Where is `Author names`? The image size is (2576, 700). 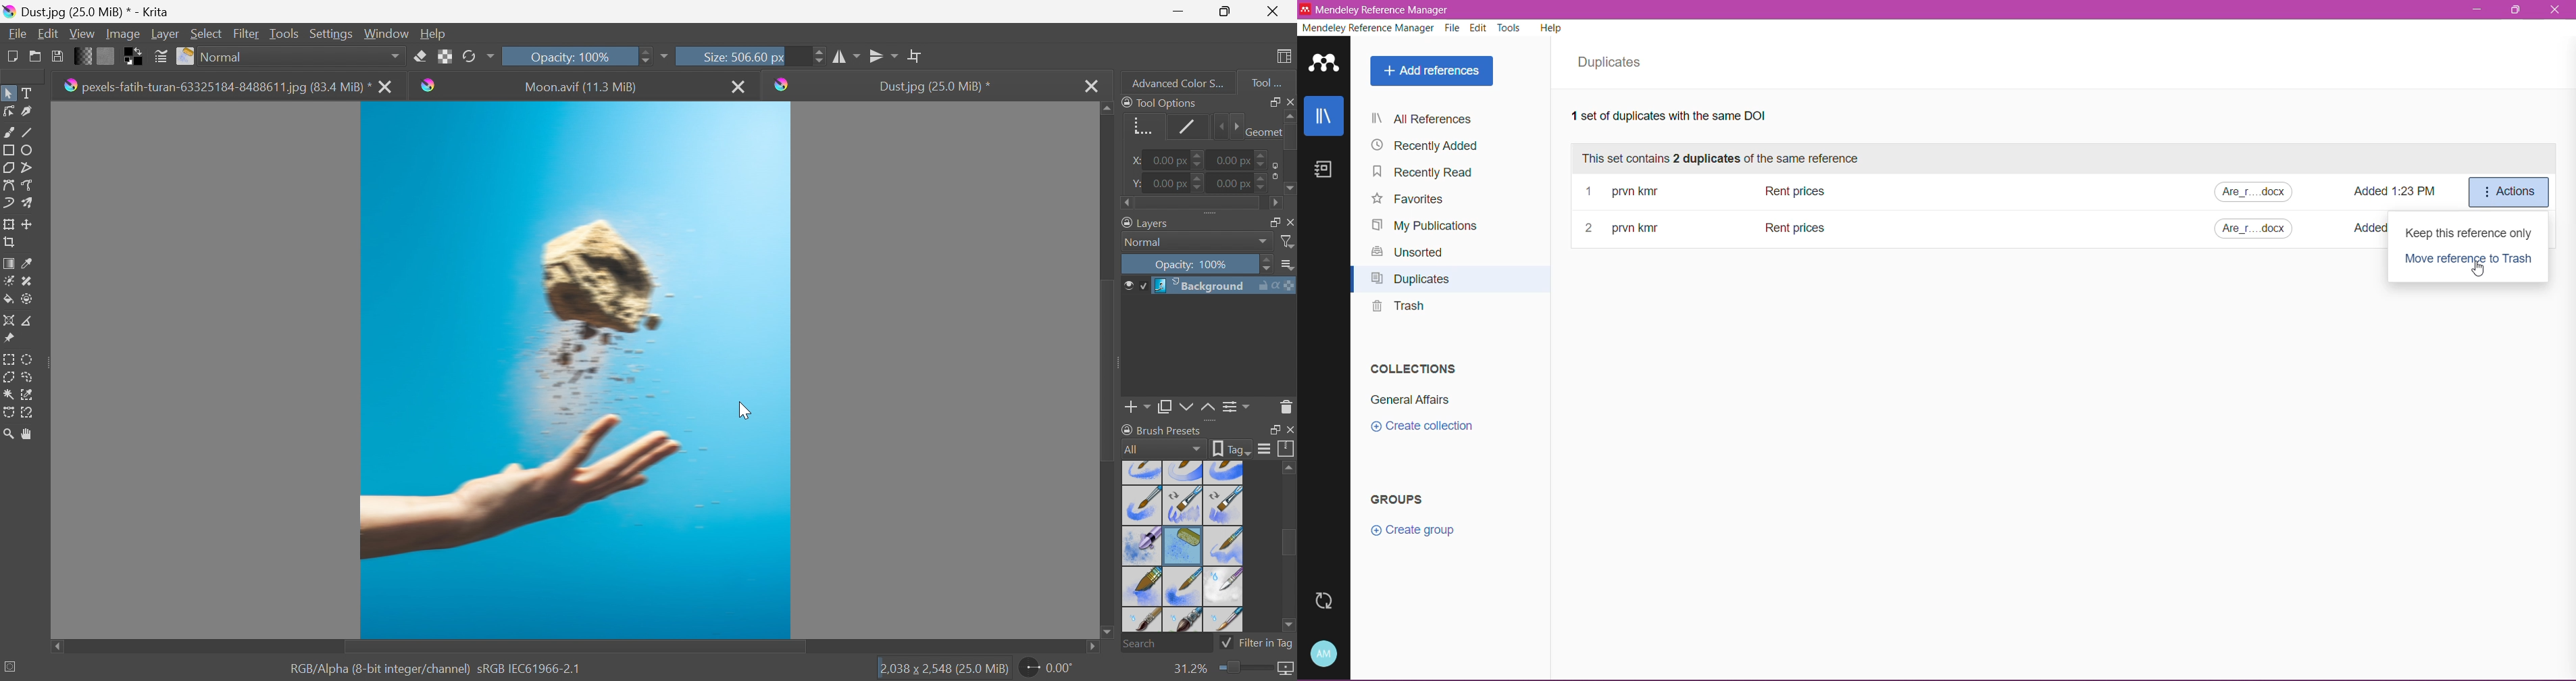 Author names is located at coordinates (1634, 192).